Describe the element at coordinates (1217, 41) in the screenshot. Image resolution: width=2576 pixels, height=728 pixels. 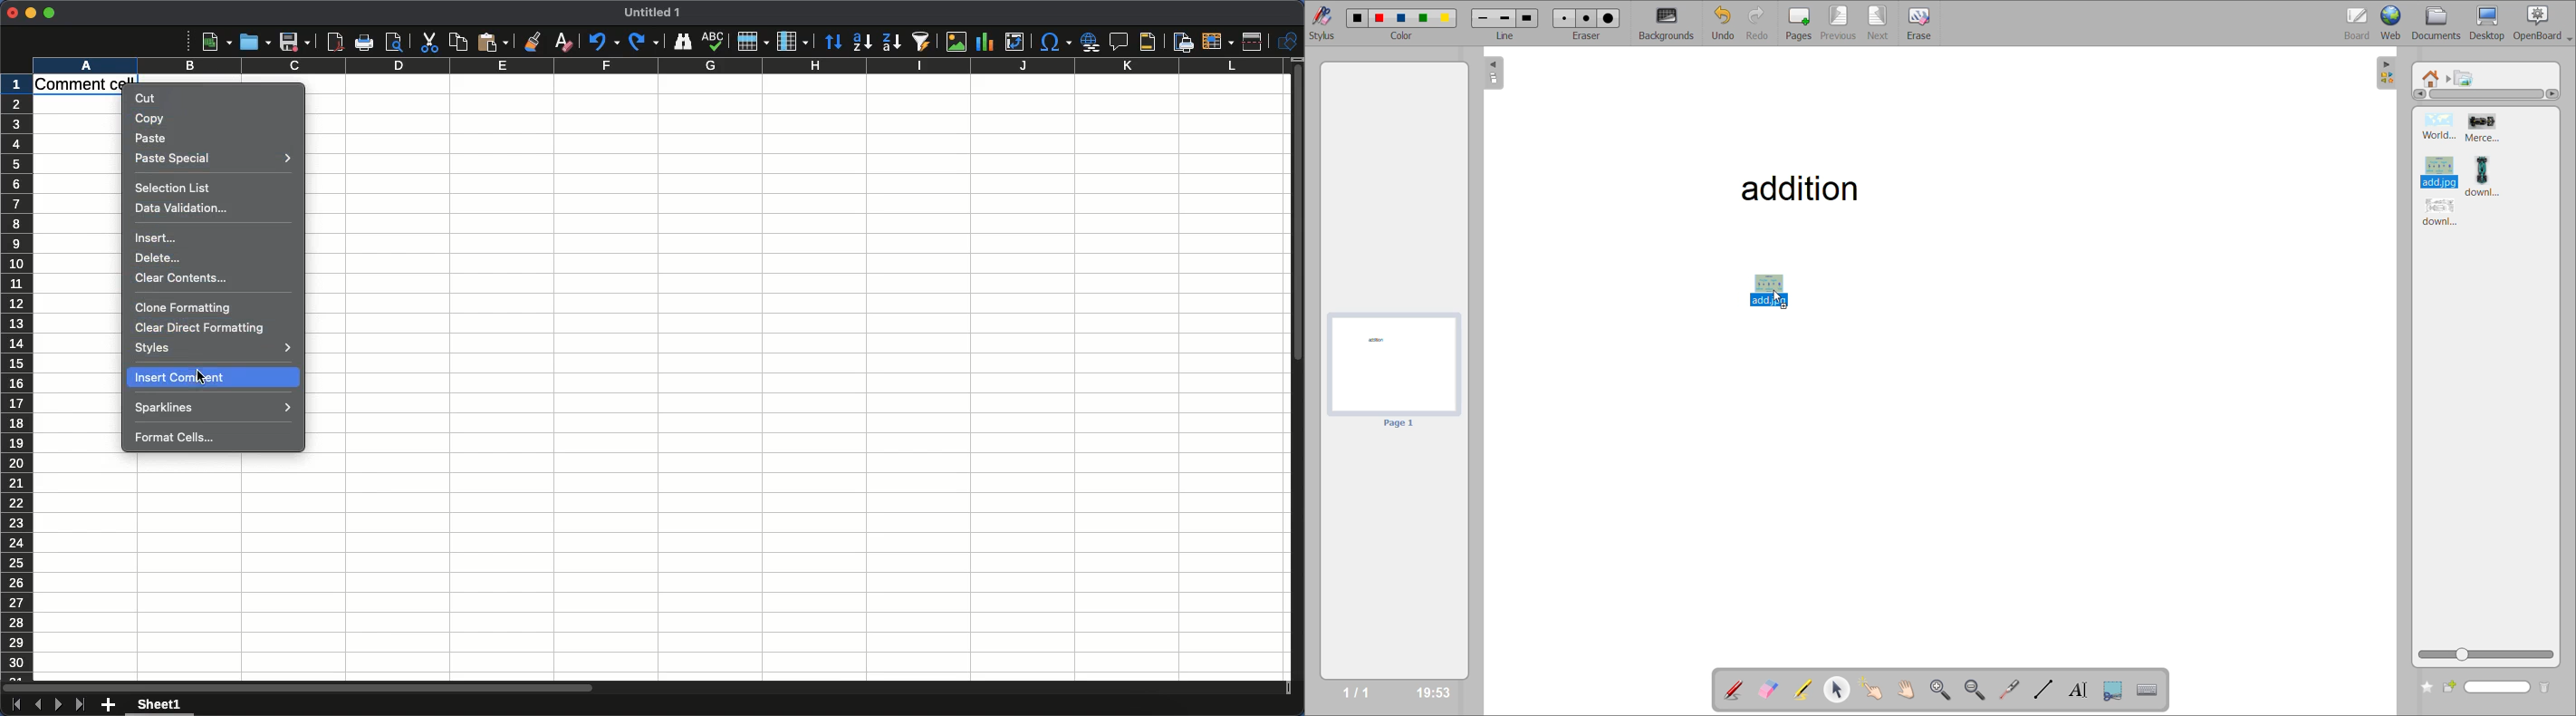
I see `Freeze rows and columns` at that location.